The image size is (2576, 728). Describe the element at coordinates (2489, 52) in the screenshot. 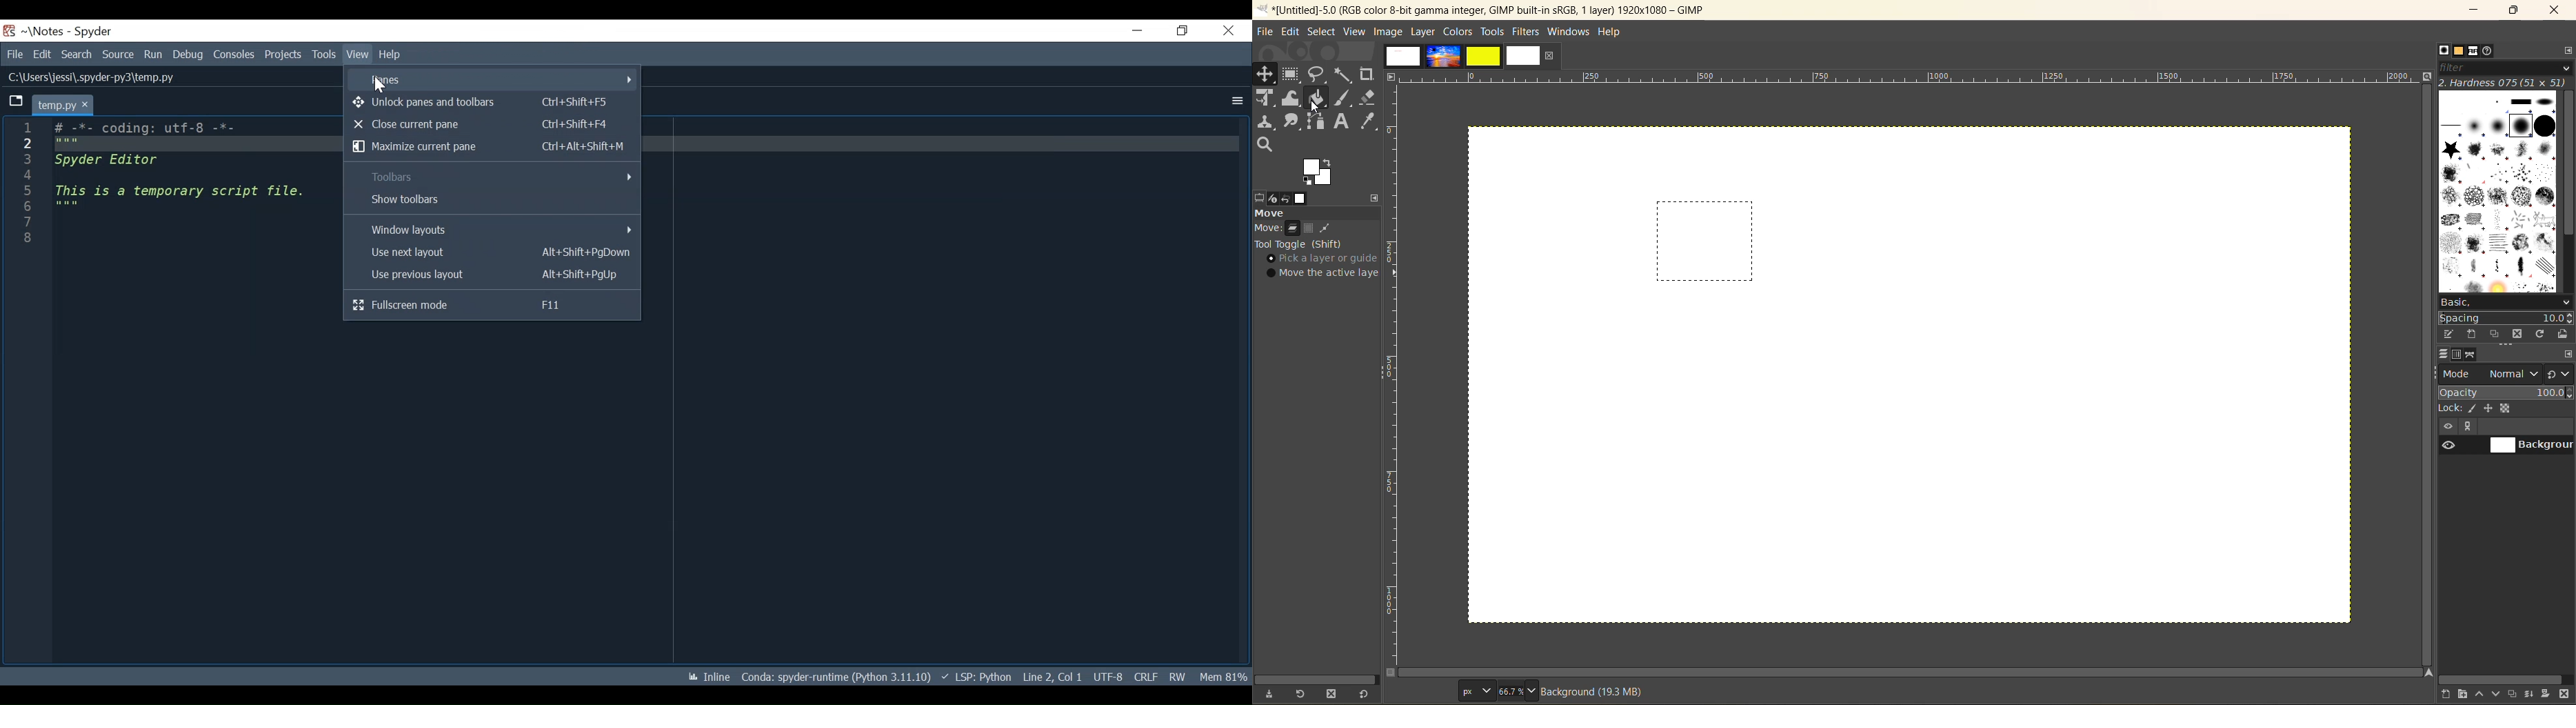

I see `document history` at that location.